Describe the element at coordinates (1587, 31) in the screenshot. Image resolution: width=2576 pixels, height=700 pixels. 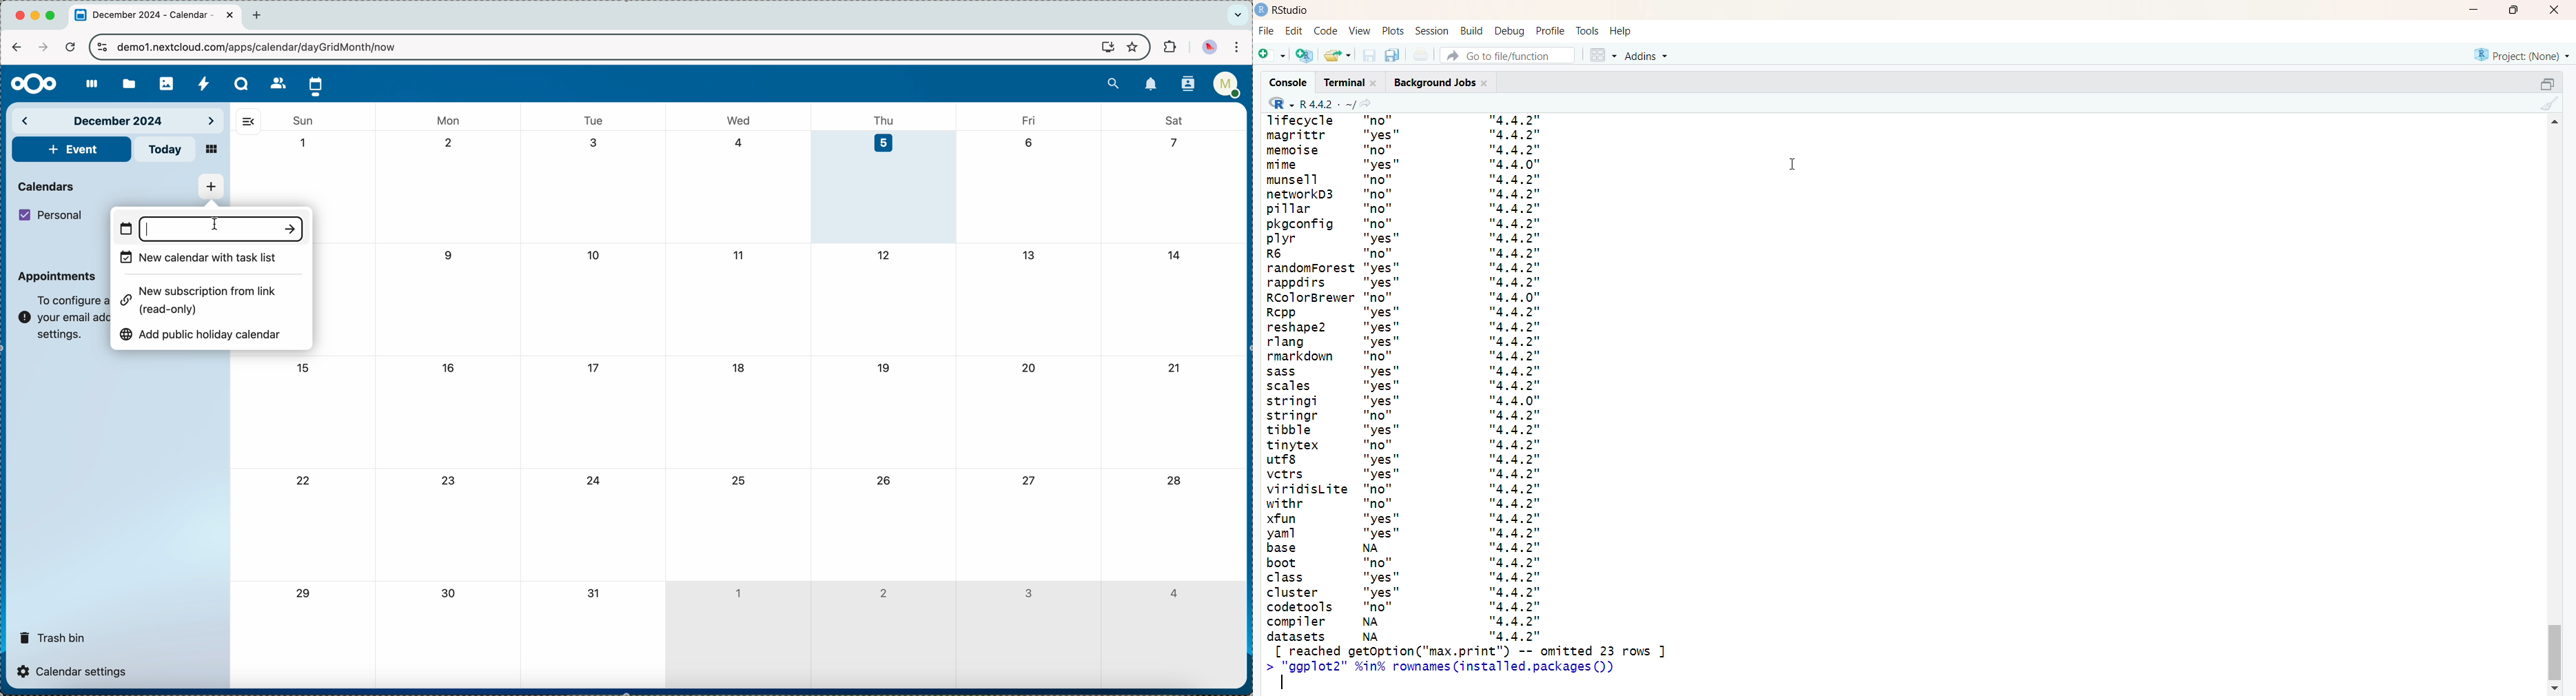
I see `tools` at that location.